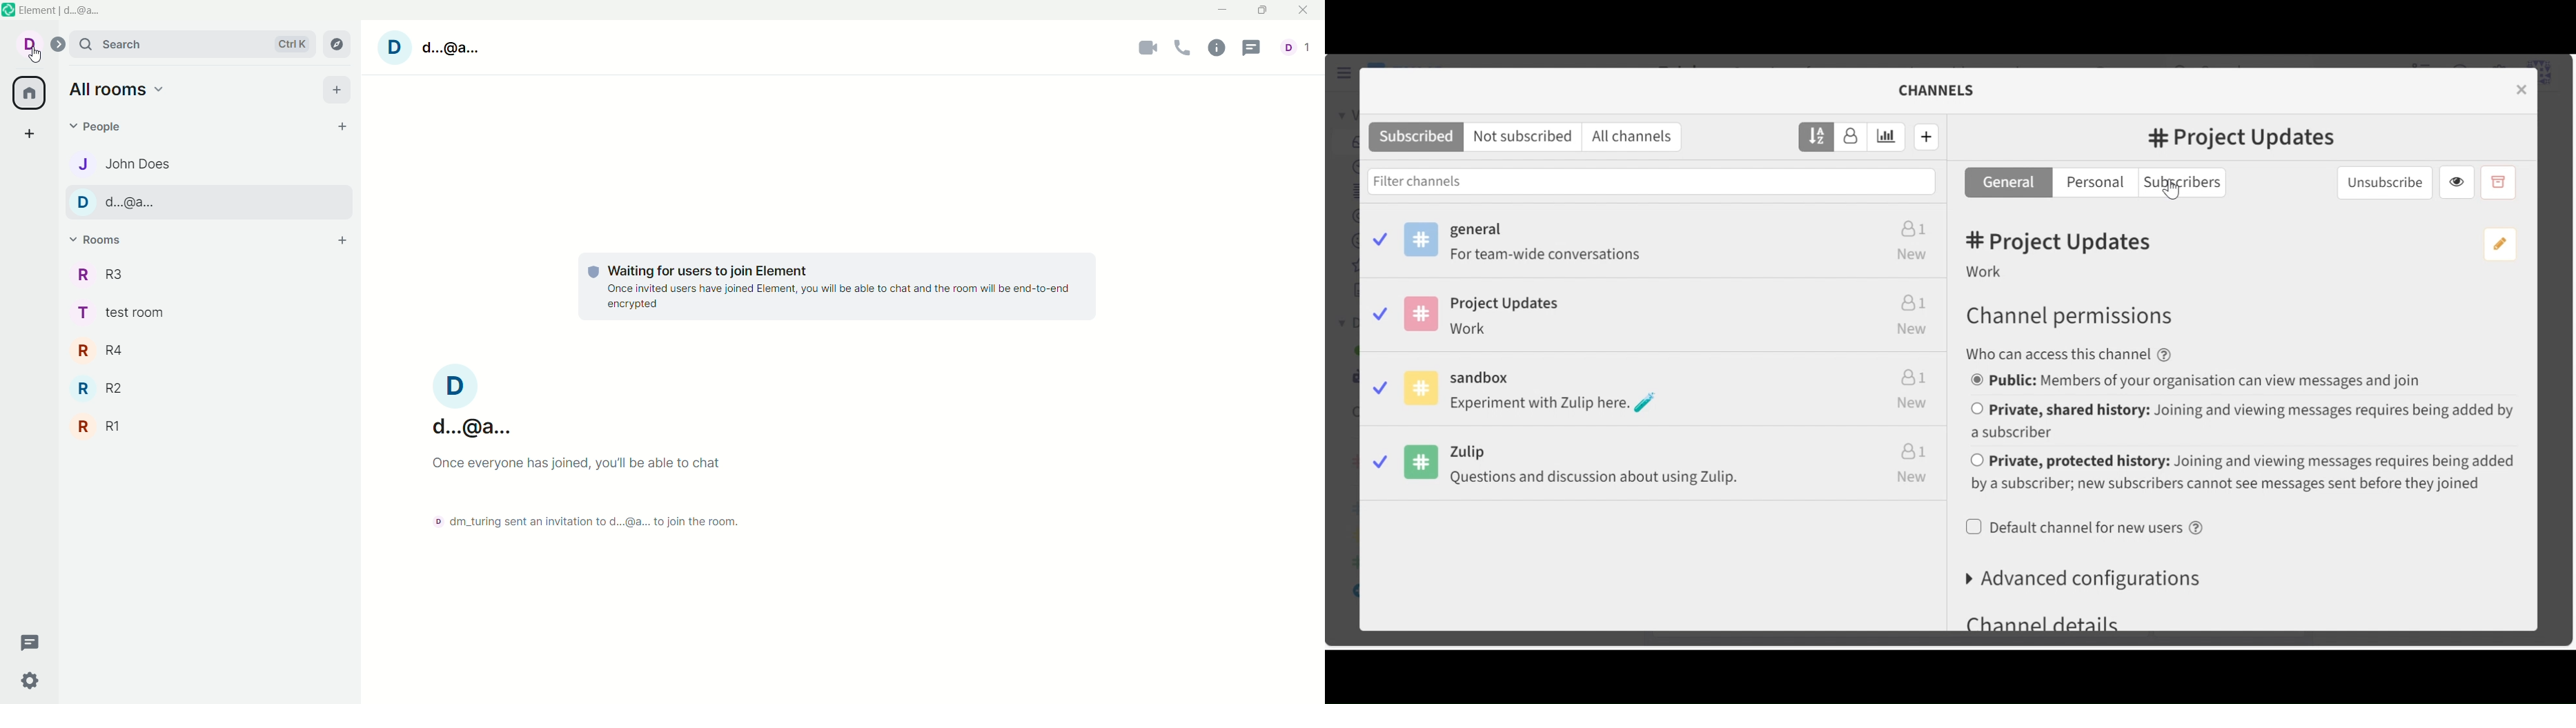 The height and width of the screenshot is (728, 2576). What do you see at coordinates (474, 403) in the screenshot?
I see `D
d..@a..` at bounding box center [474, 403].